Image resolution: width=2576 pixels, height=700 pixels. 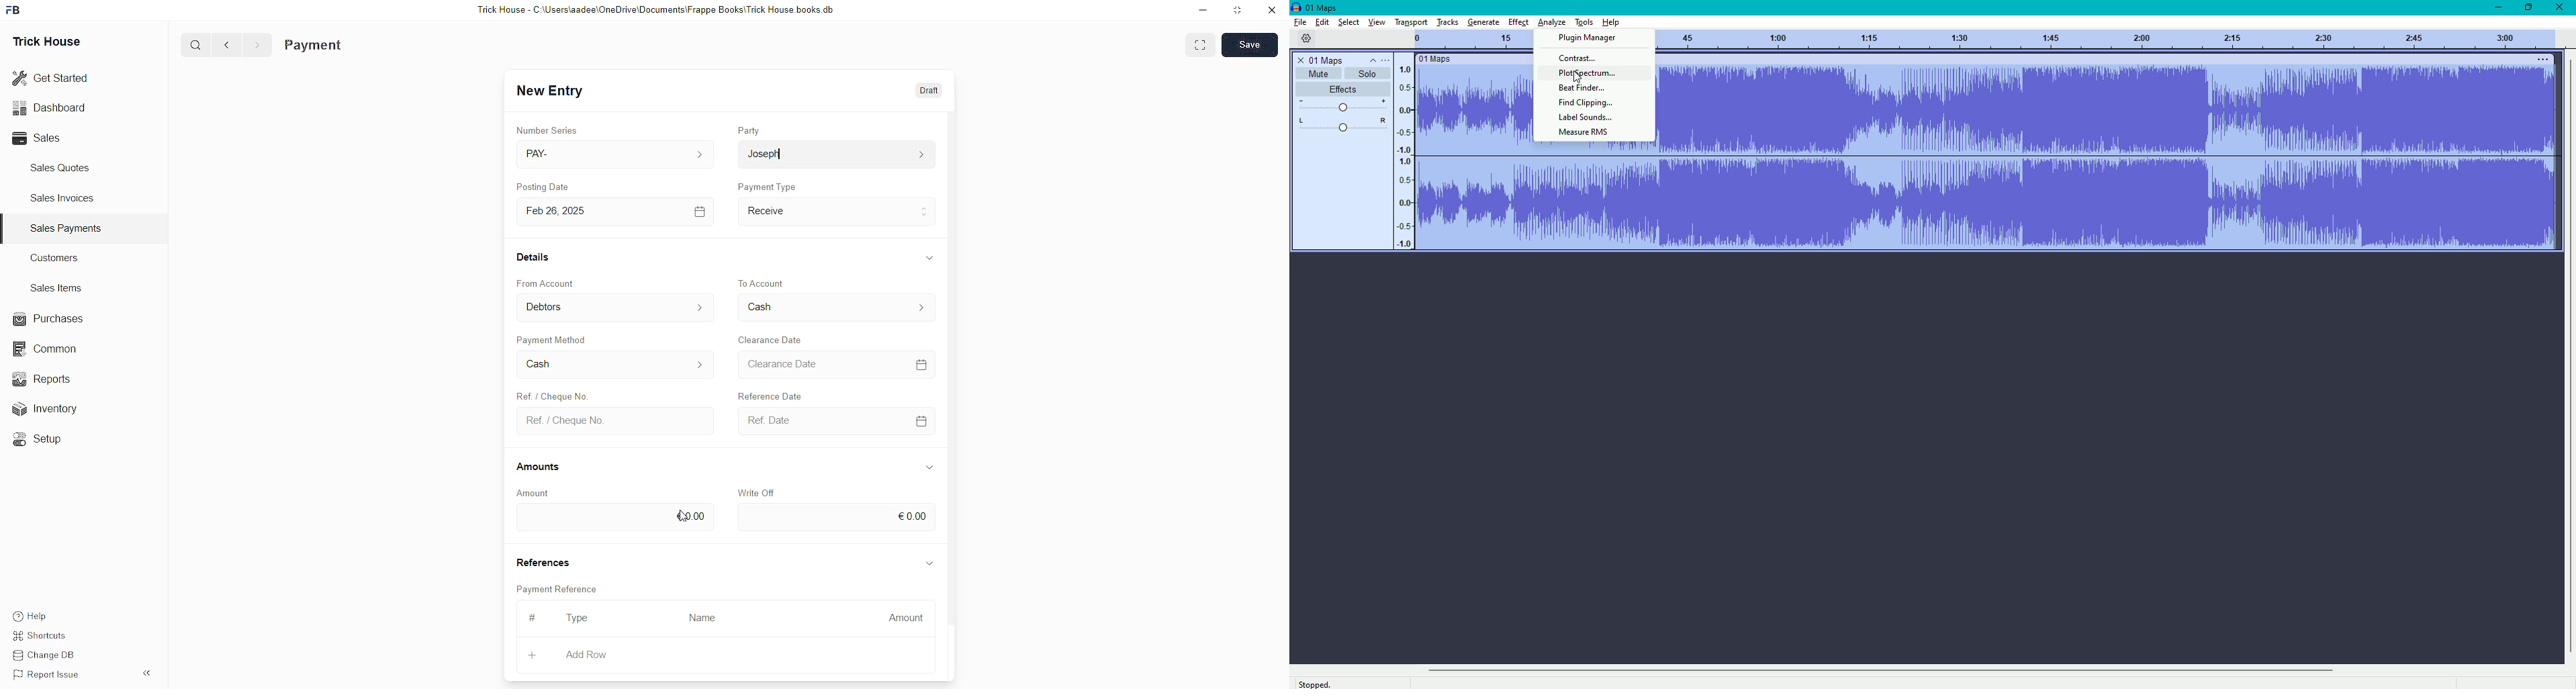 What do you see at coordinates (314, 46) in the screenshot?
I see `Payment` at bounding box center [314, 46].